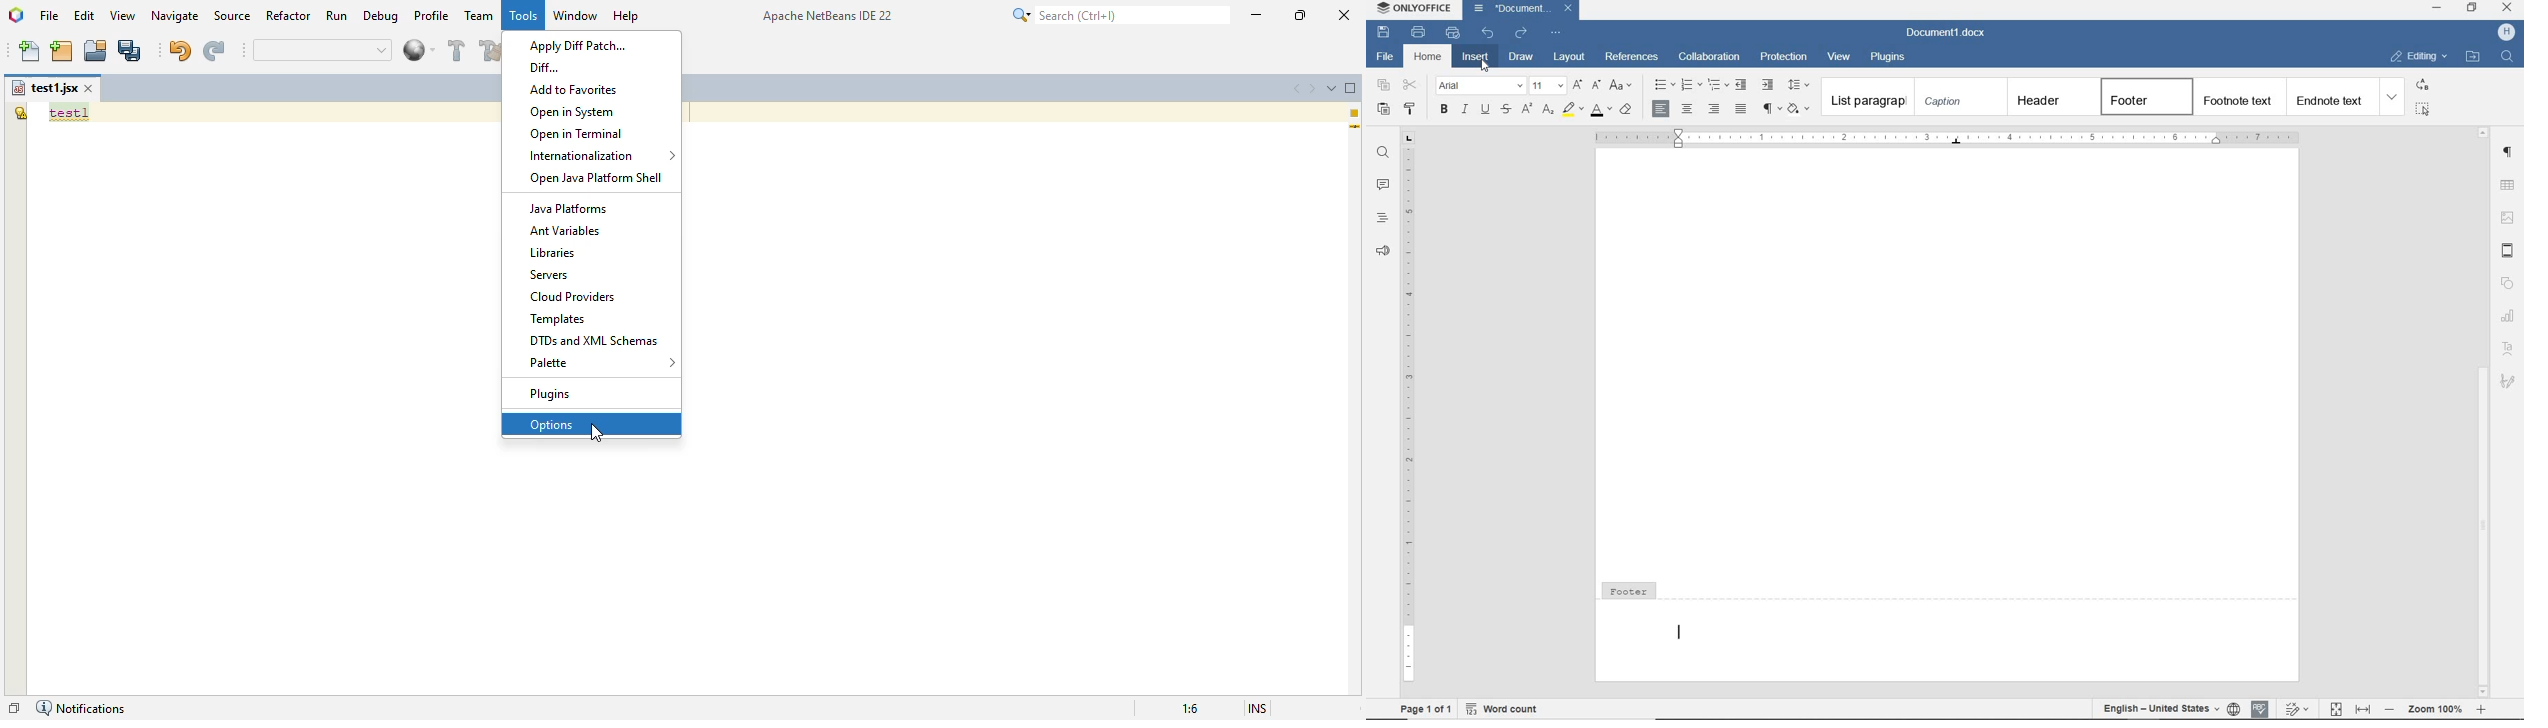 The width and height of the screenshot is (2548, 728). Describe the element at coordinates (1294, 87) in the screenshot. I see `scroll documents left` at that location.